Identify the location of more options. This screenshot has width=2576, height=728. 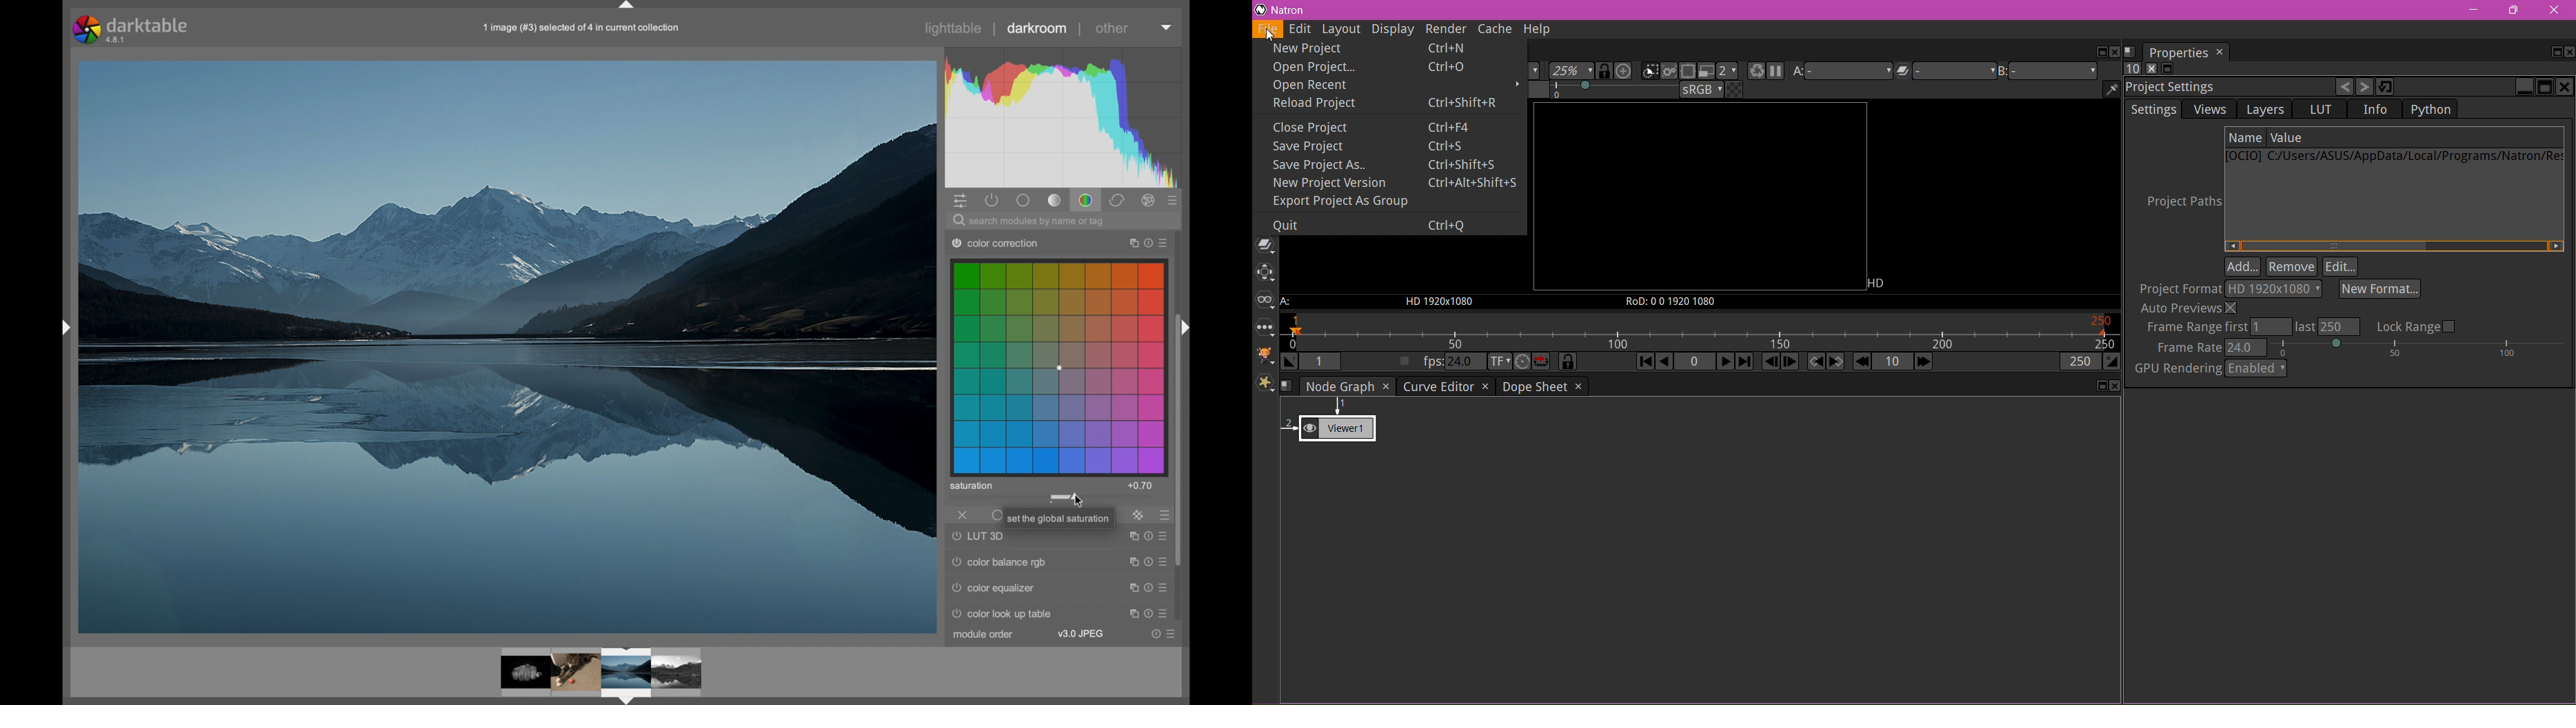
(1148, 242).